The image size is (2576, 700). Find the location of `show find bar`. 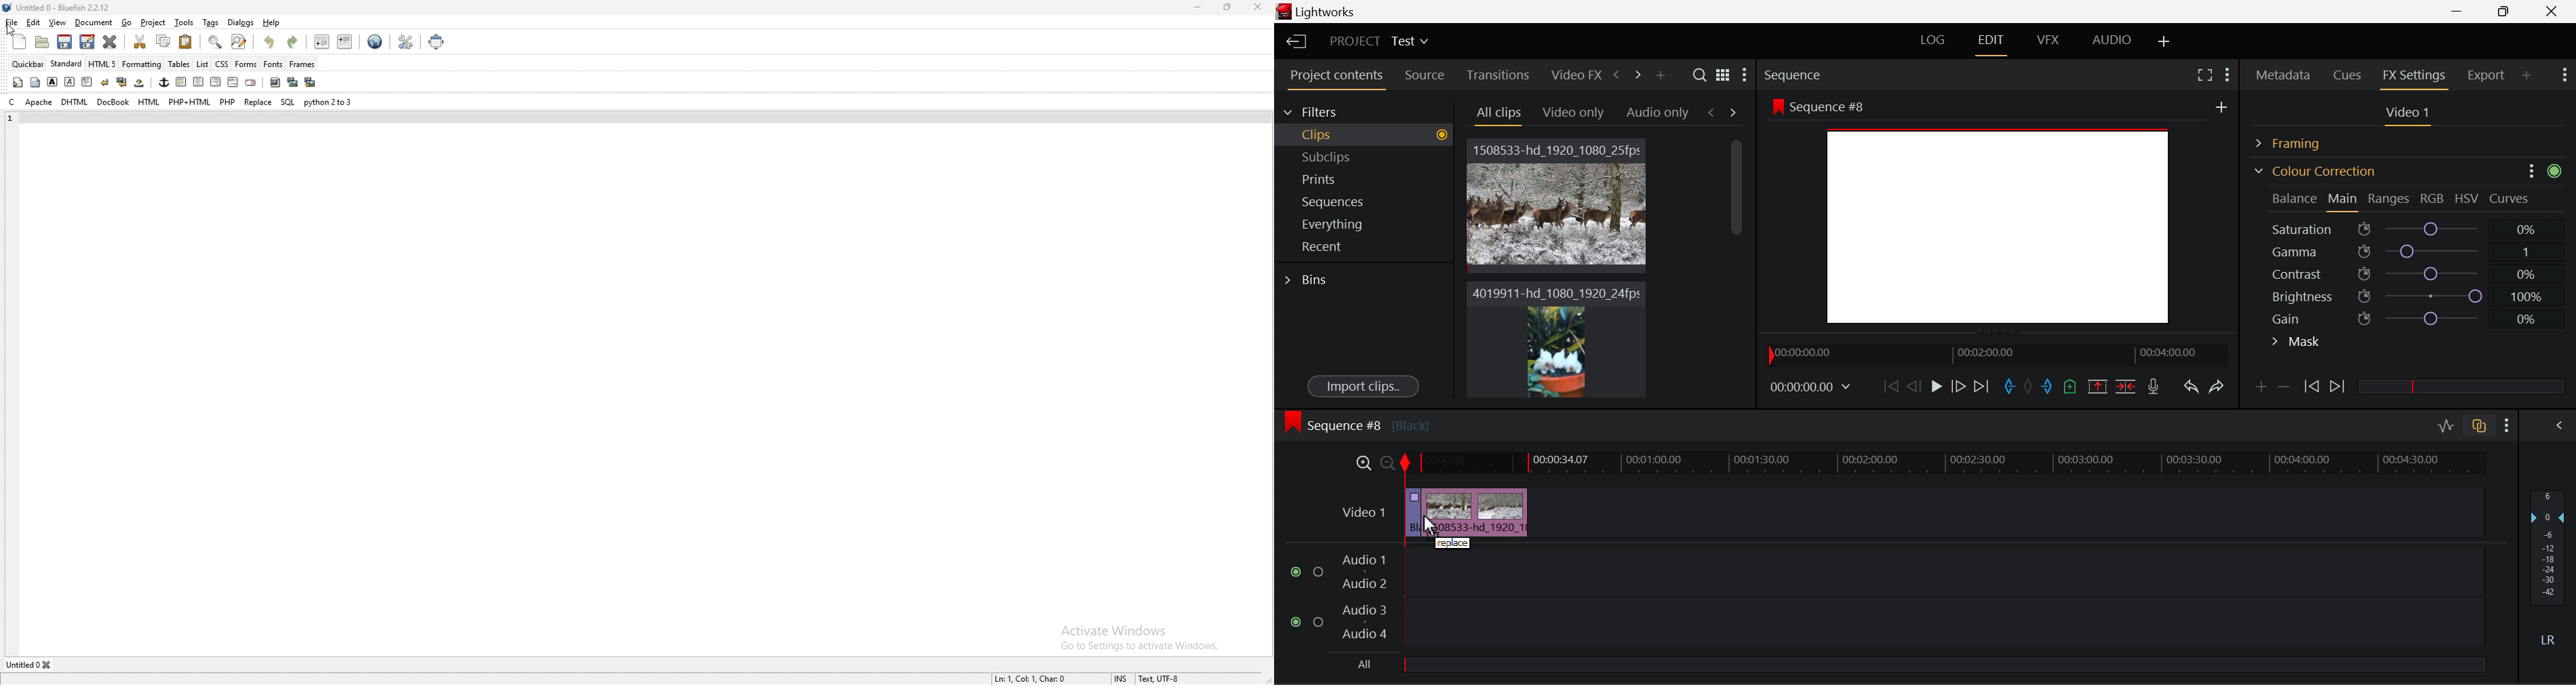

show find bar is located at coordinates (216, 42).